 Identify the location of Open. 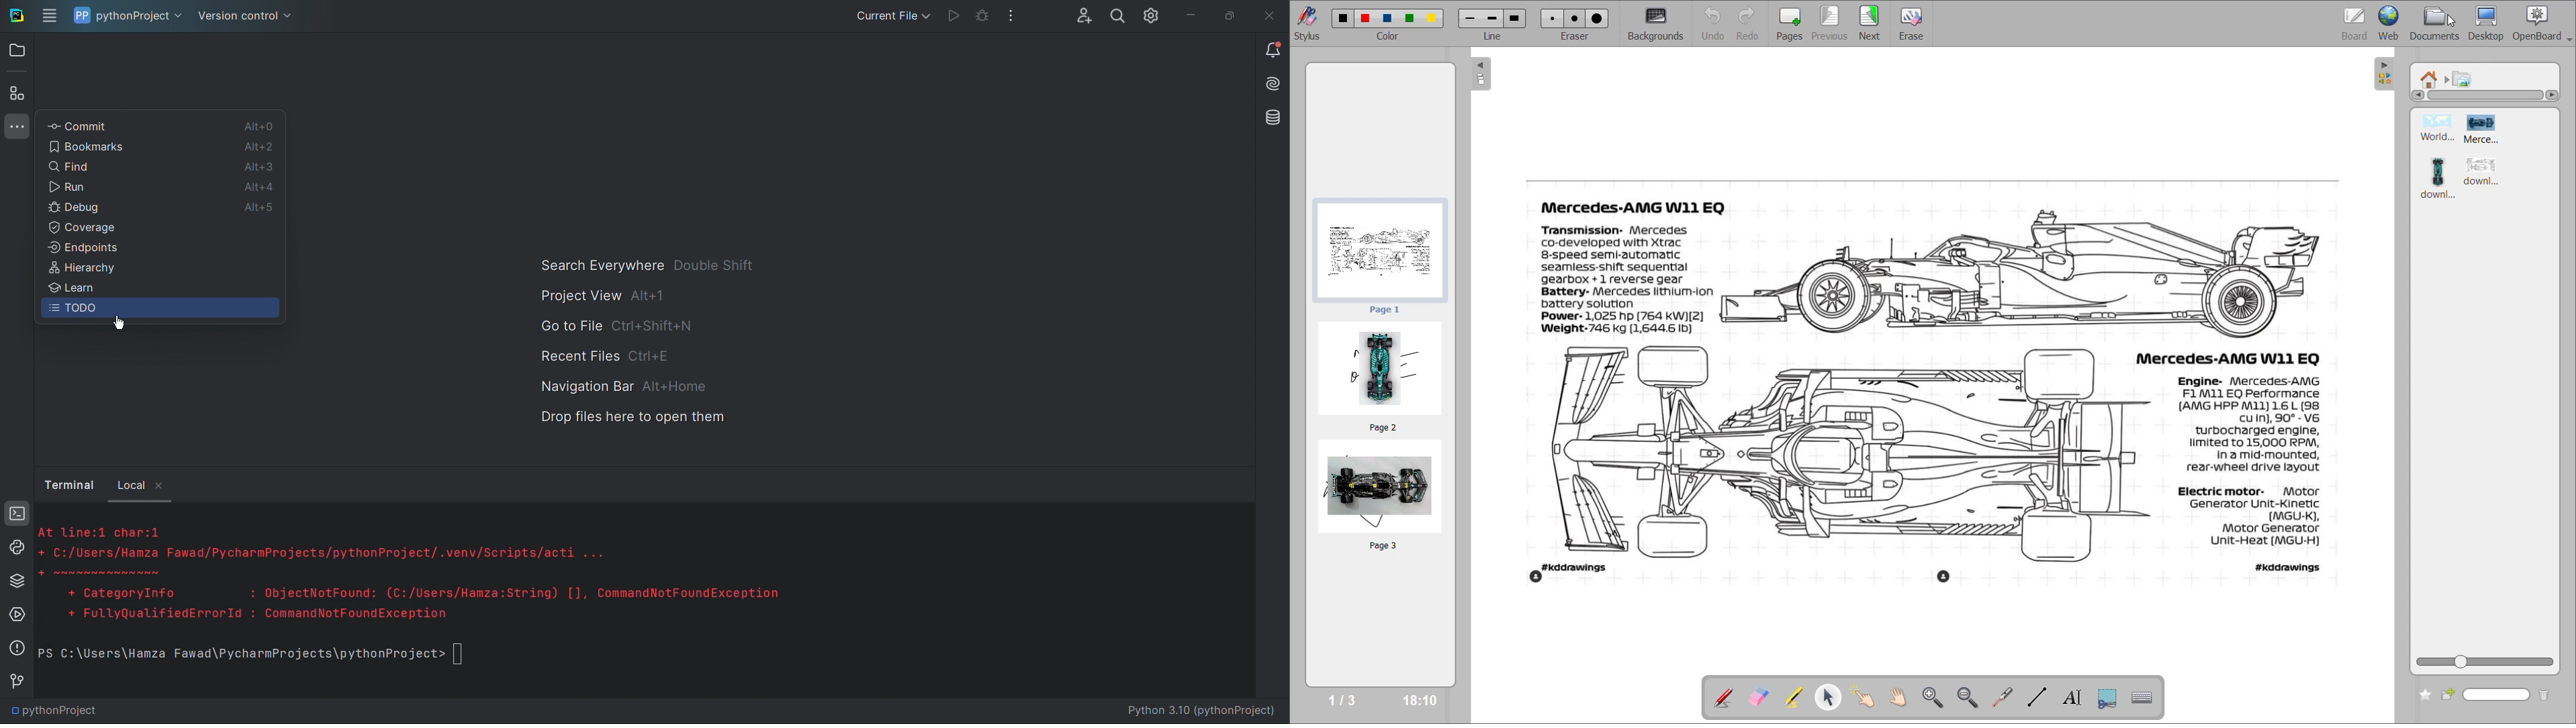
(17, 49).